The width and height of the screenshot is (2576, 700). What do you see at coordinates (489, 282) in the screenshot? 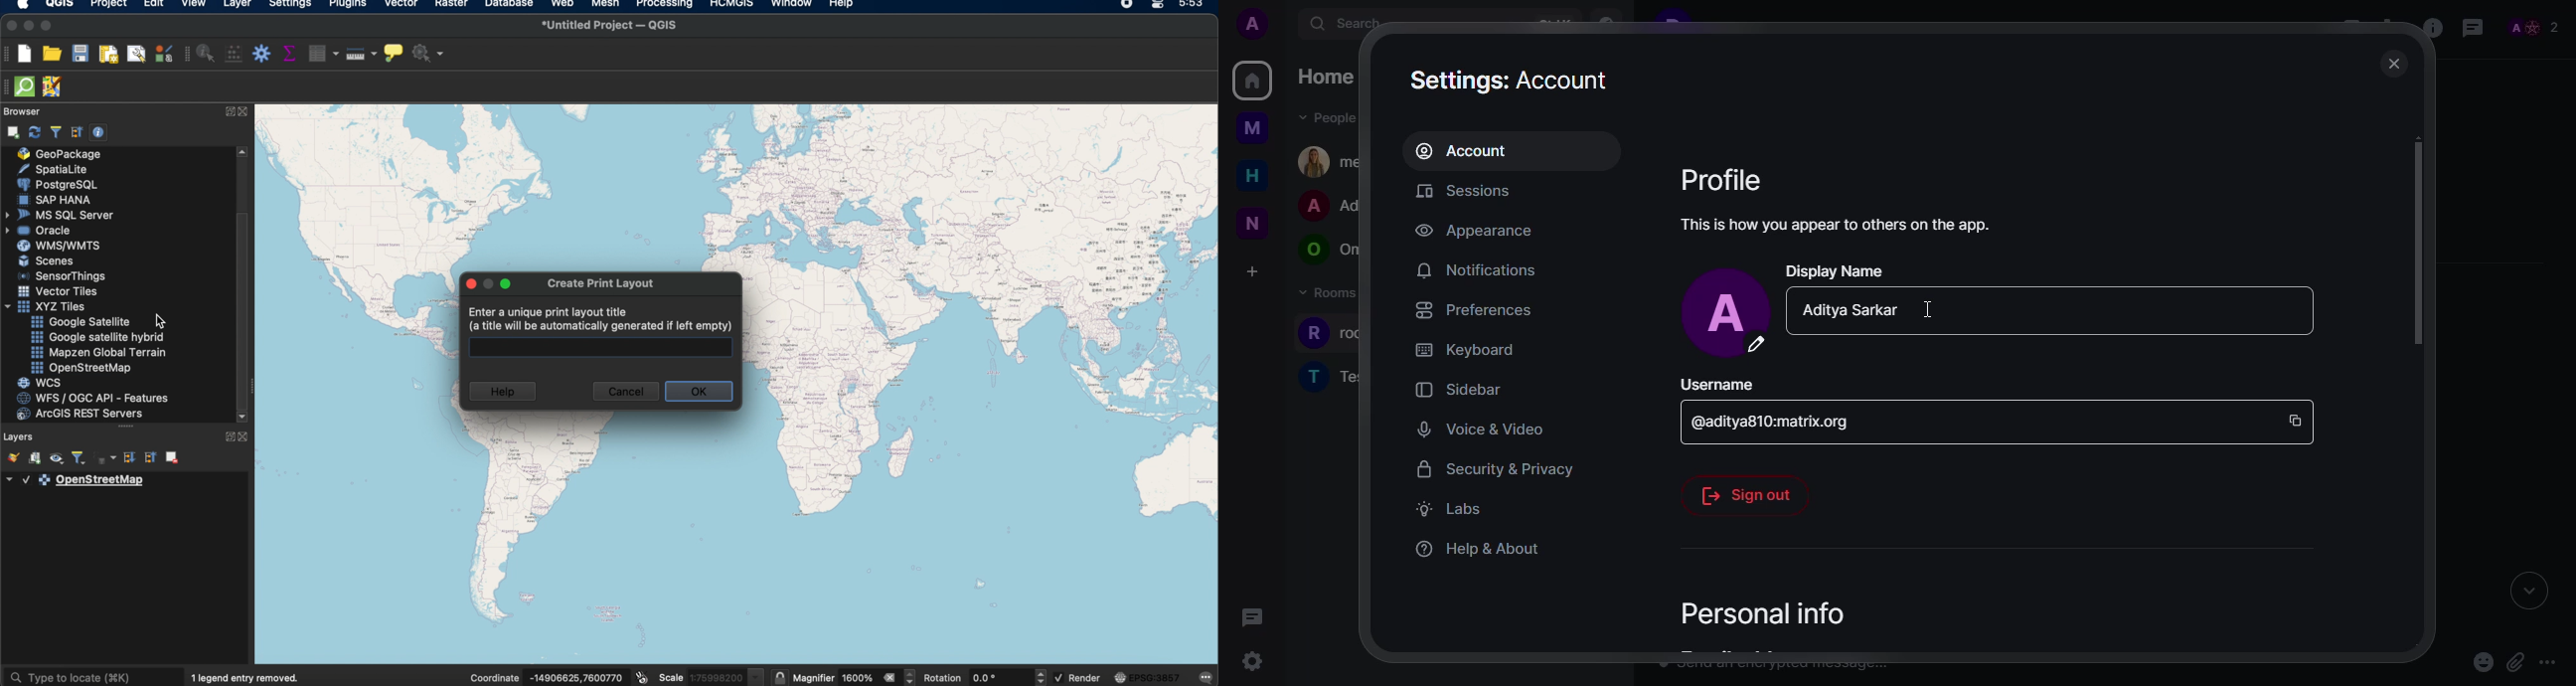
I see `inactive minimize icon` at bounding box center [489, 282].